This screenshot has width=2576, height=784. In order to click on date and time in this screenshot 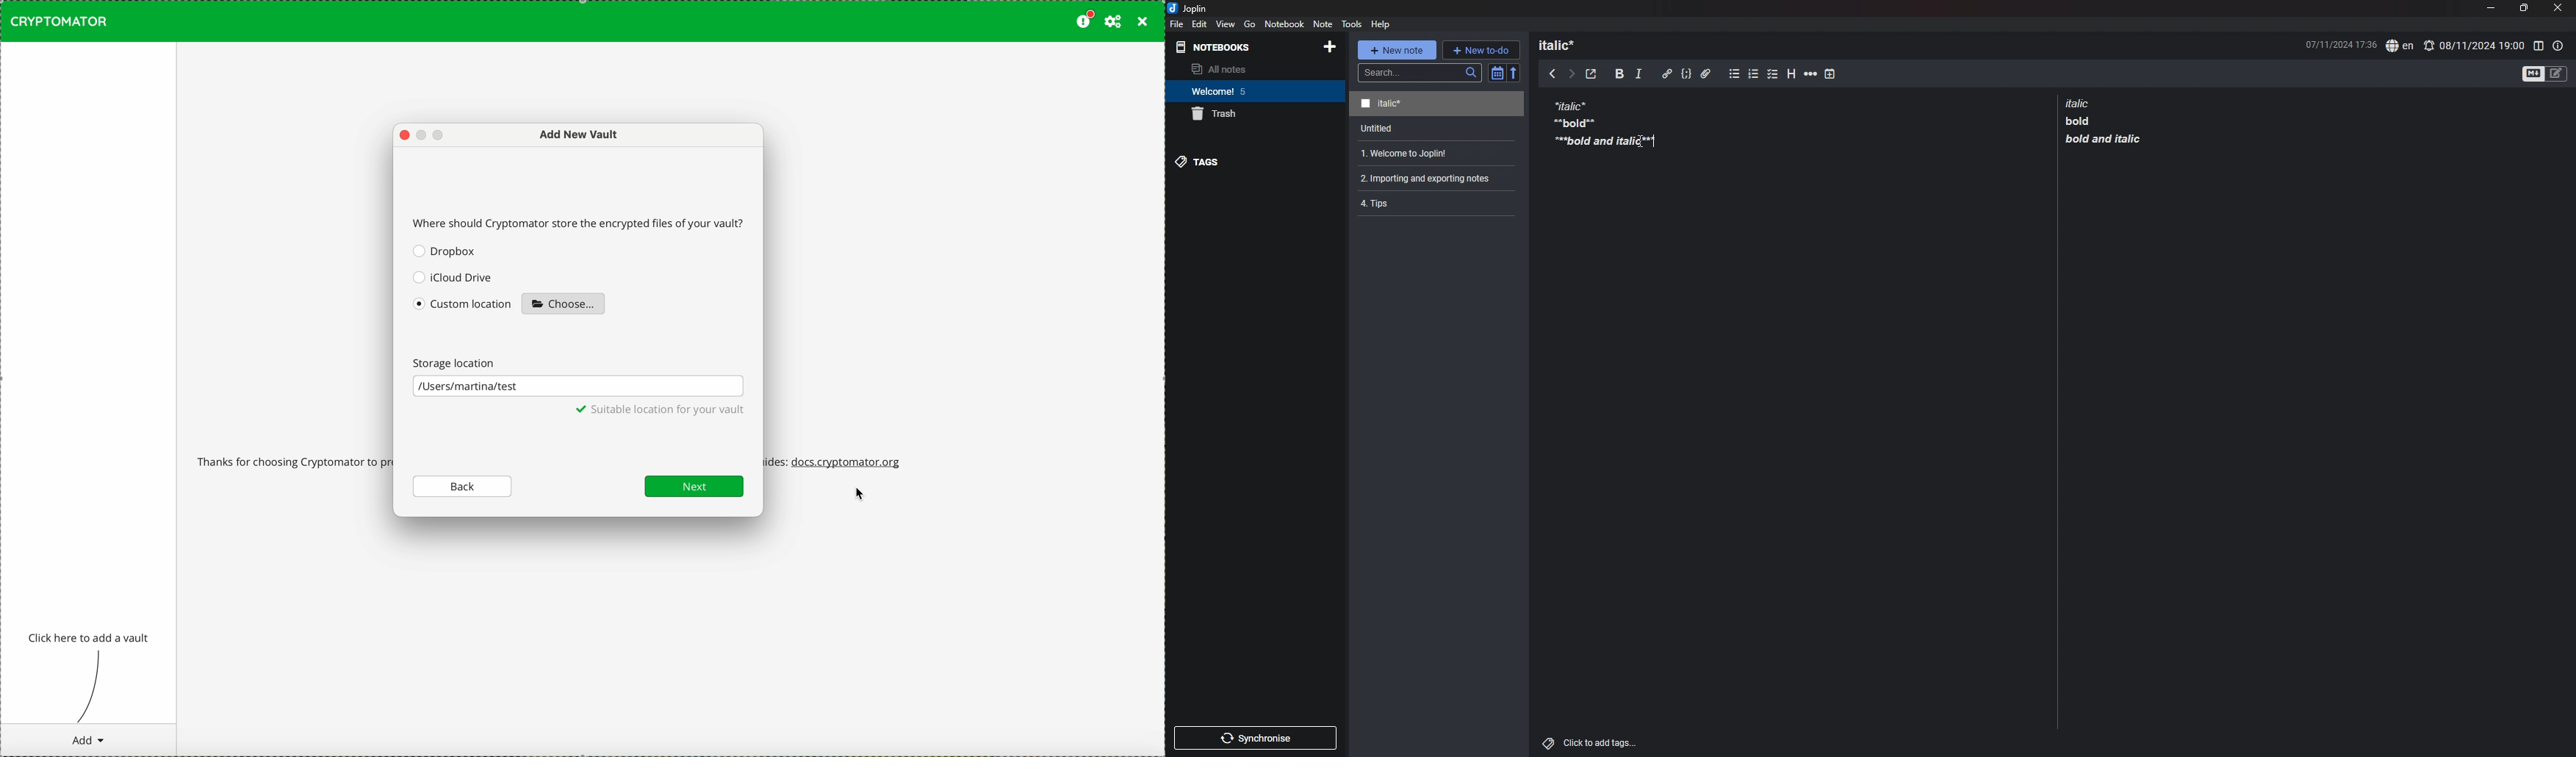, I will do `click(2340, 43)`.